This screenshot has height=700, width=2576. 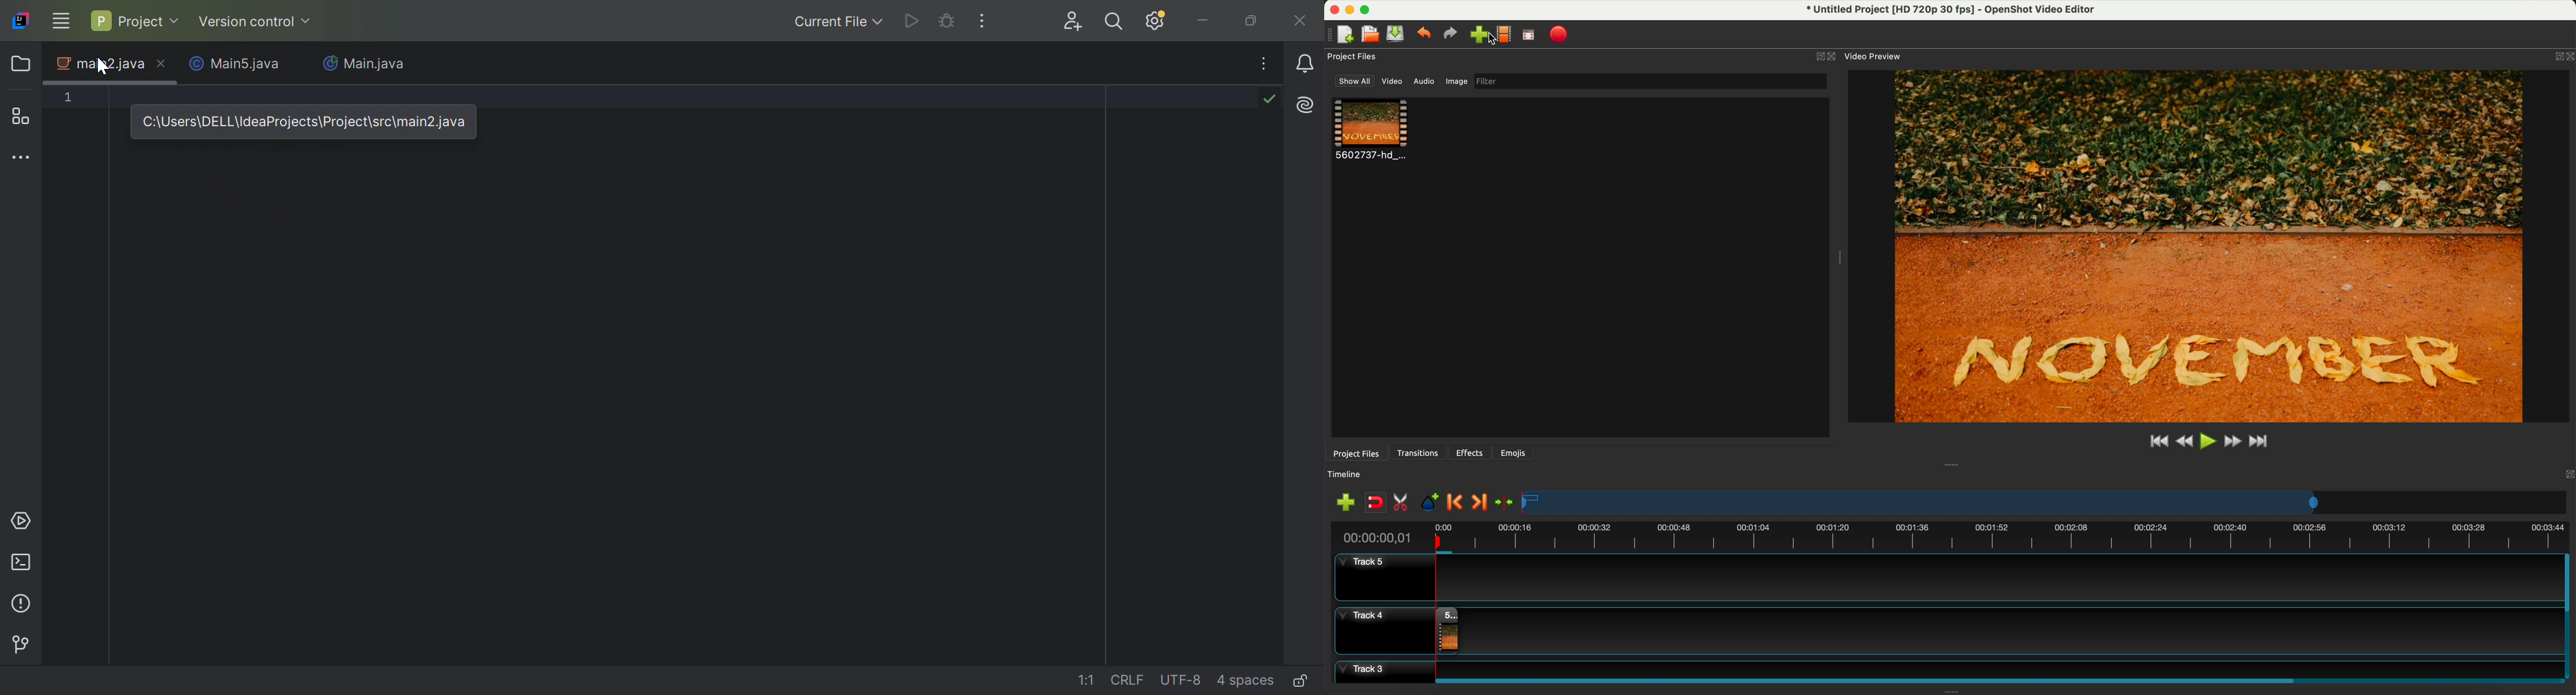 I want to click on new file, so click(x=1342, y=34).